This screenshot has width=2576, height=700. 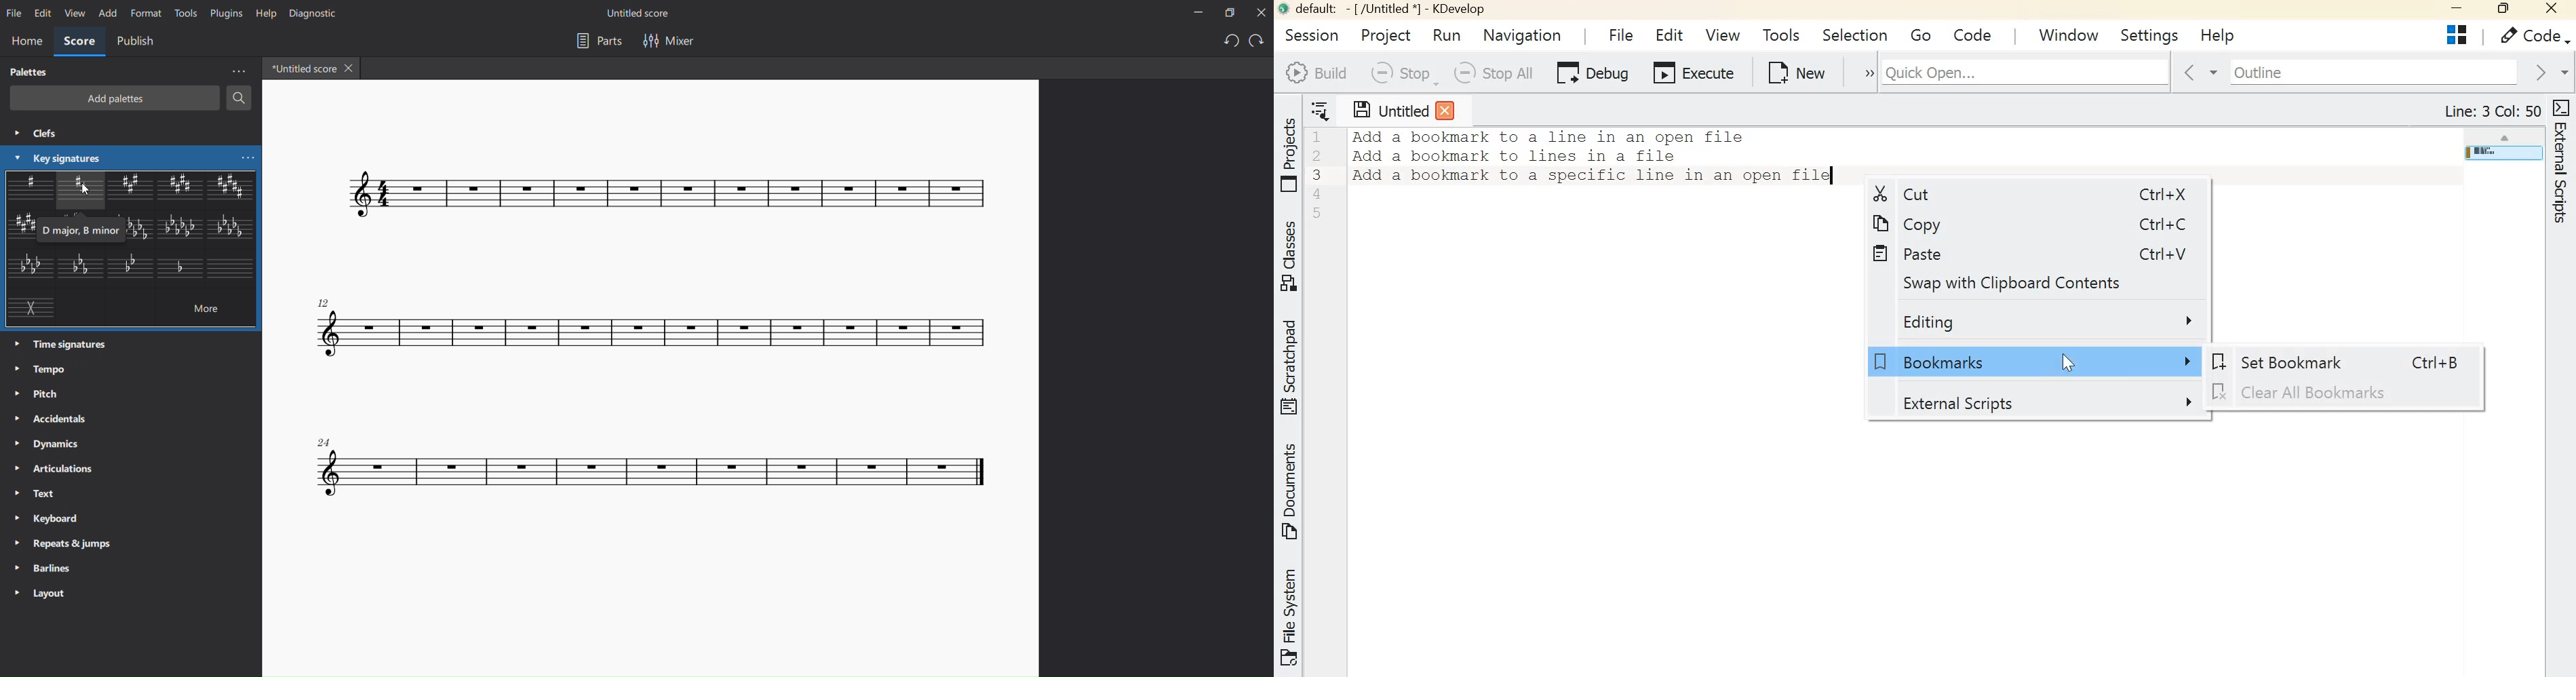 What do you see at coordinates (41, 370) in the screenshot?
I see `tempo` at bounding box center [41, 370].